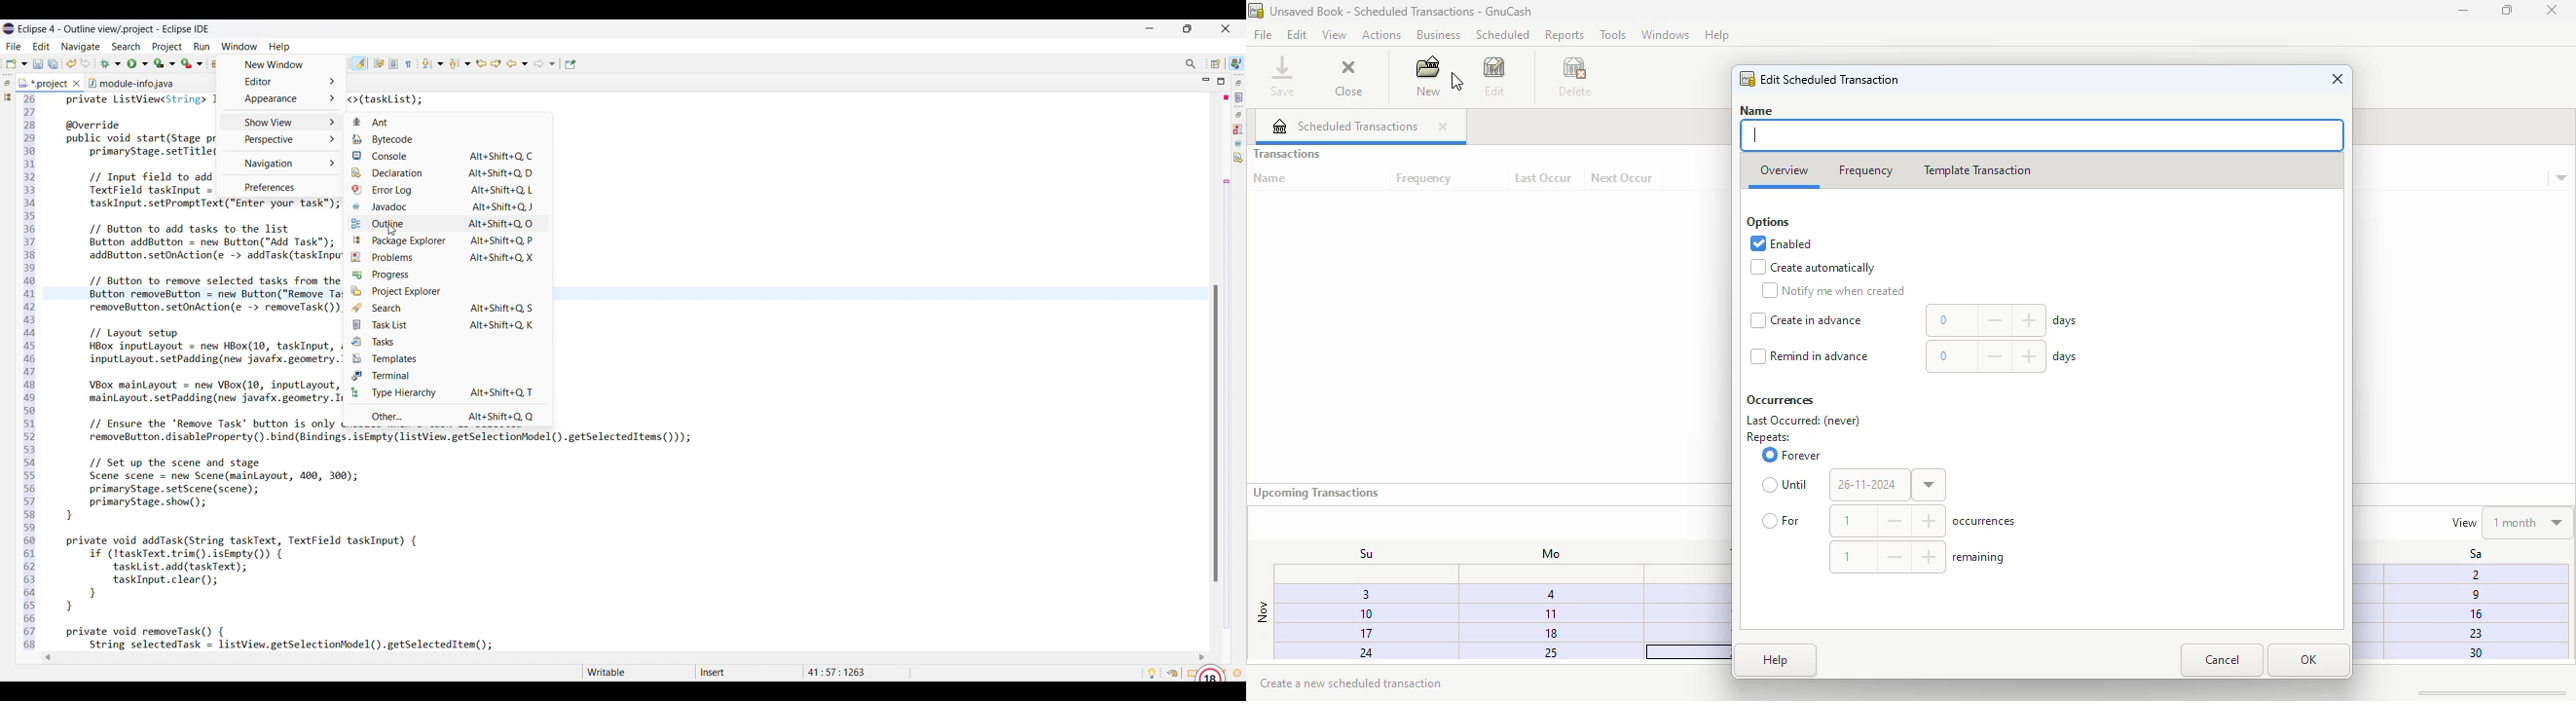 The image size is (2576, 728). I want to click on 0 days, so click(2004, 321).